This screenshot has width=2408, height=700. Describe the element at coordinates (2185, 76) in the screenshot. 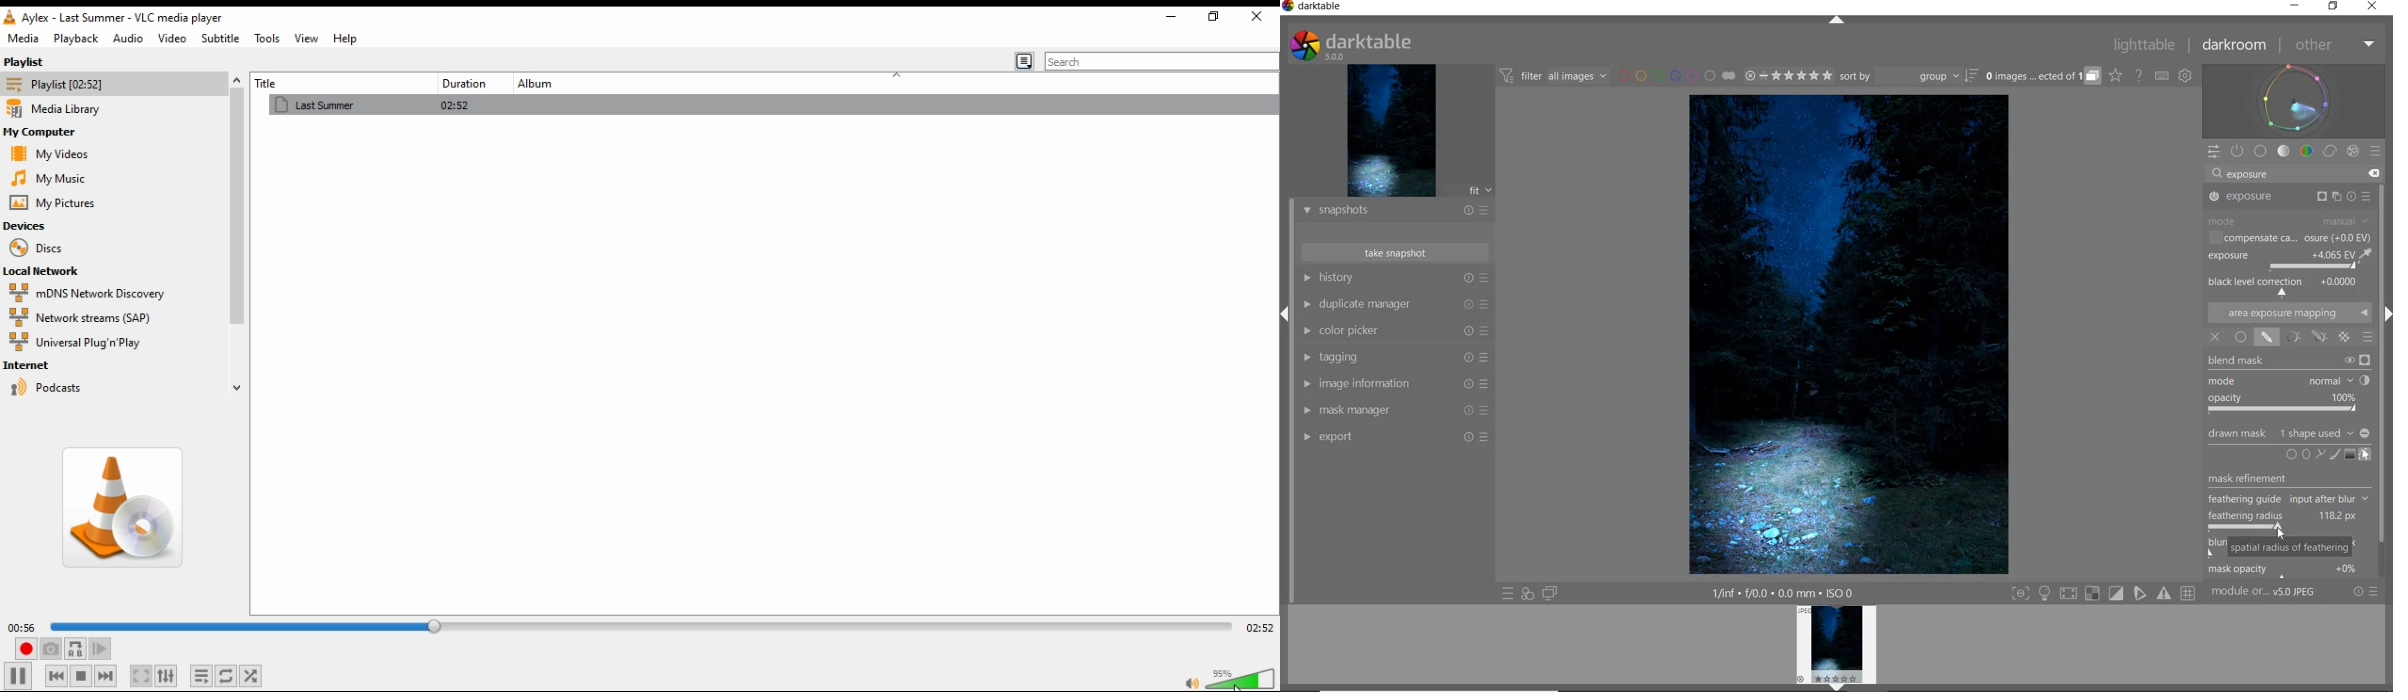

I see `SHOW GLOBAL PREFERENCES` at that location.